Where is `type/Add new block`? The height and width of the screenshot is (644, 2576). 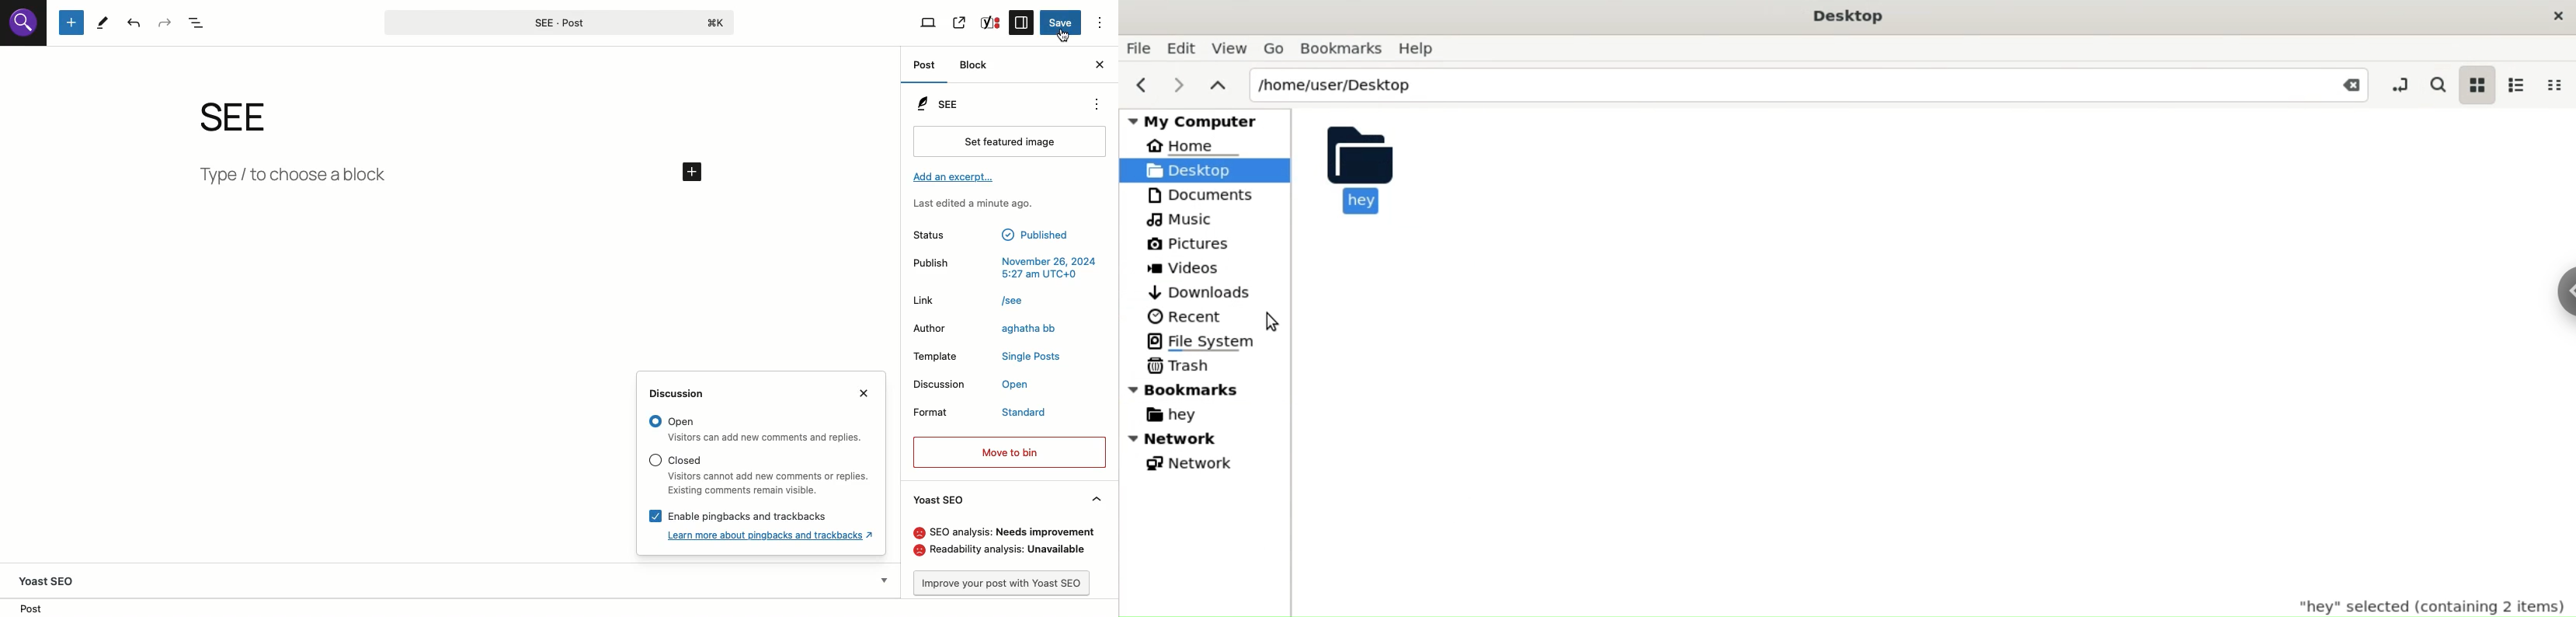
type/Add new block is located at coordinates (454, 179).